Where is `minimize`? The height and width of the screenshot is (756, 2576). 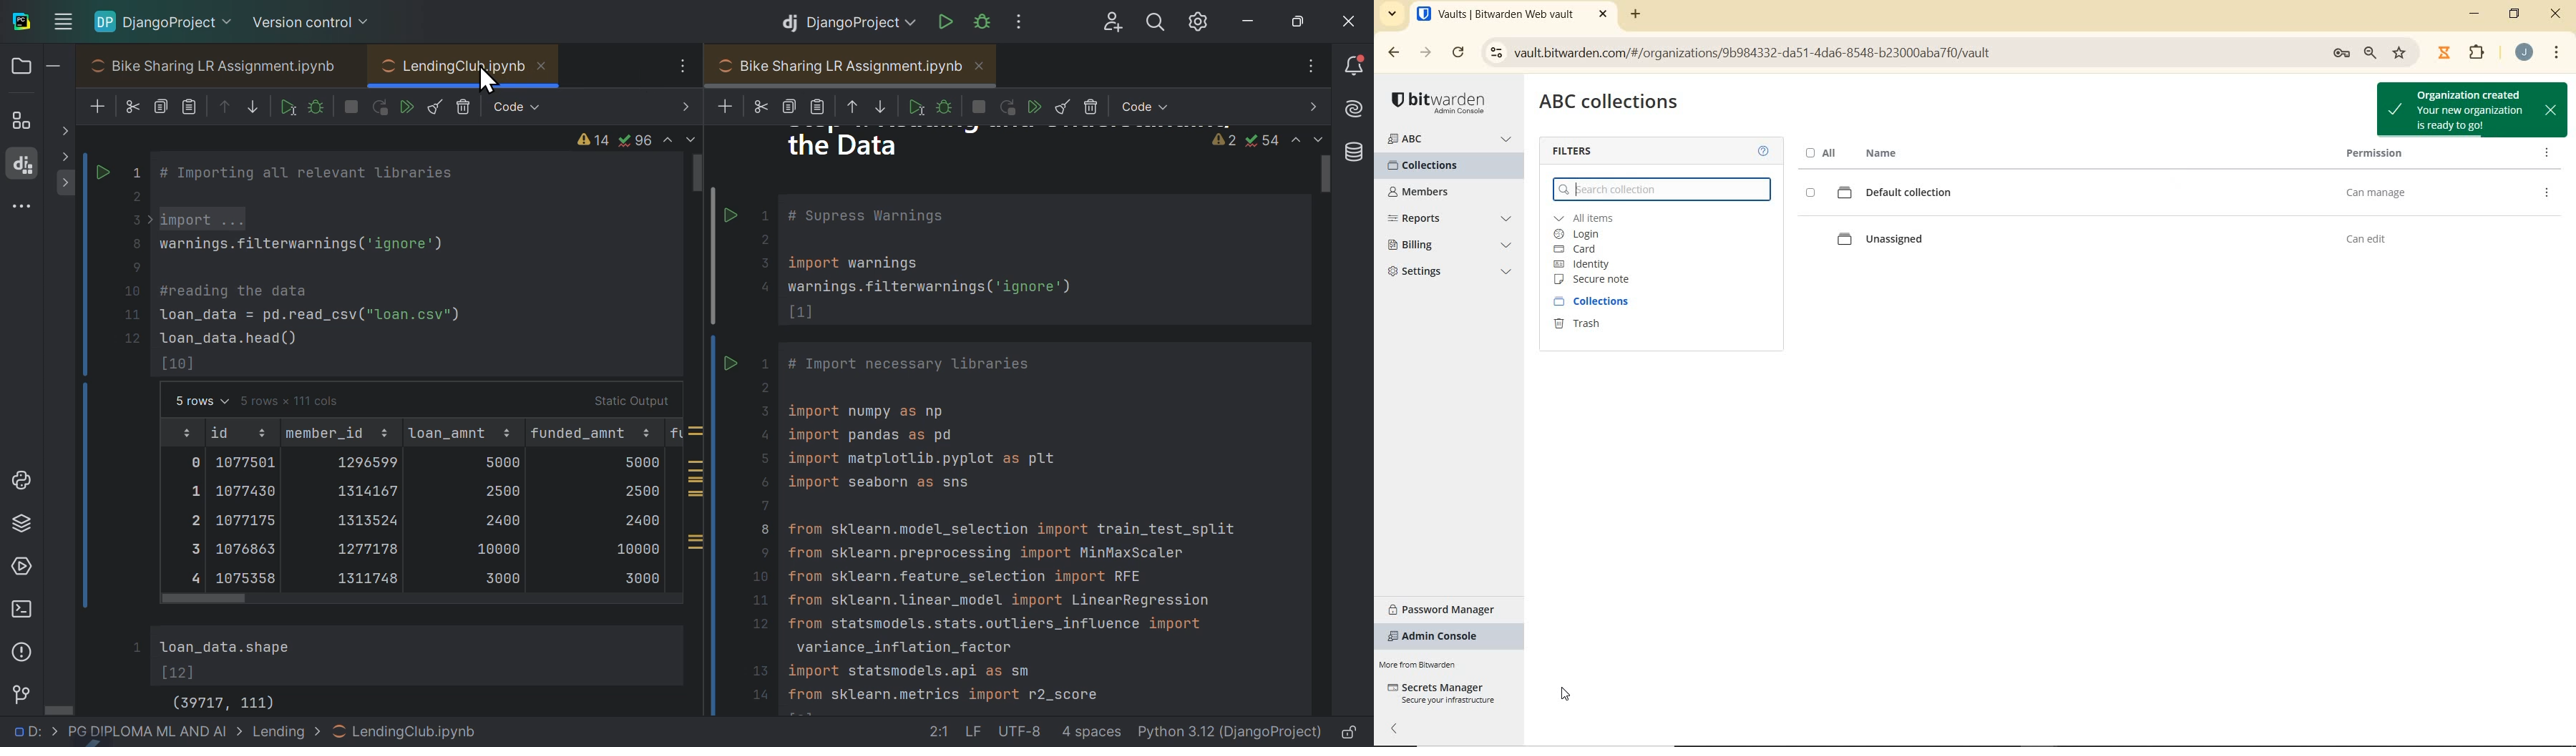 minimize is located at coordinates (2477, 14).